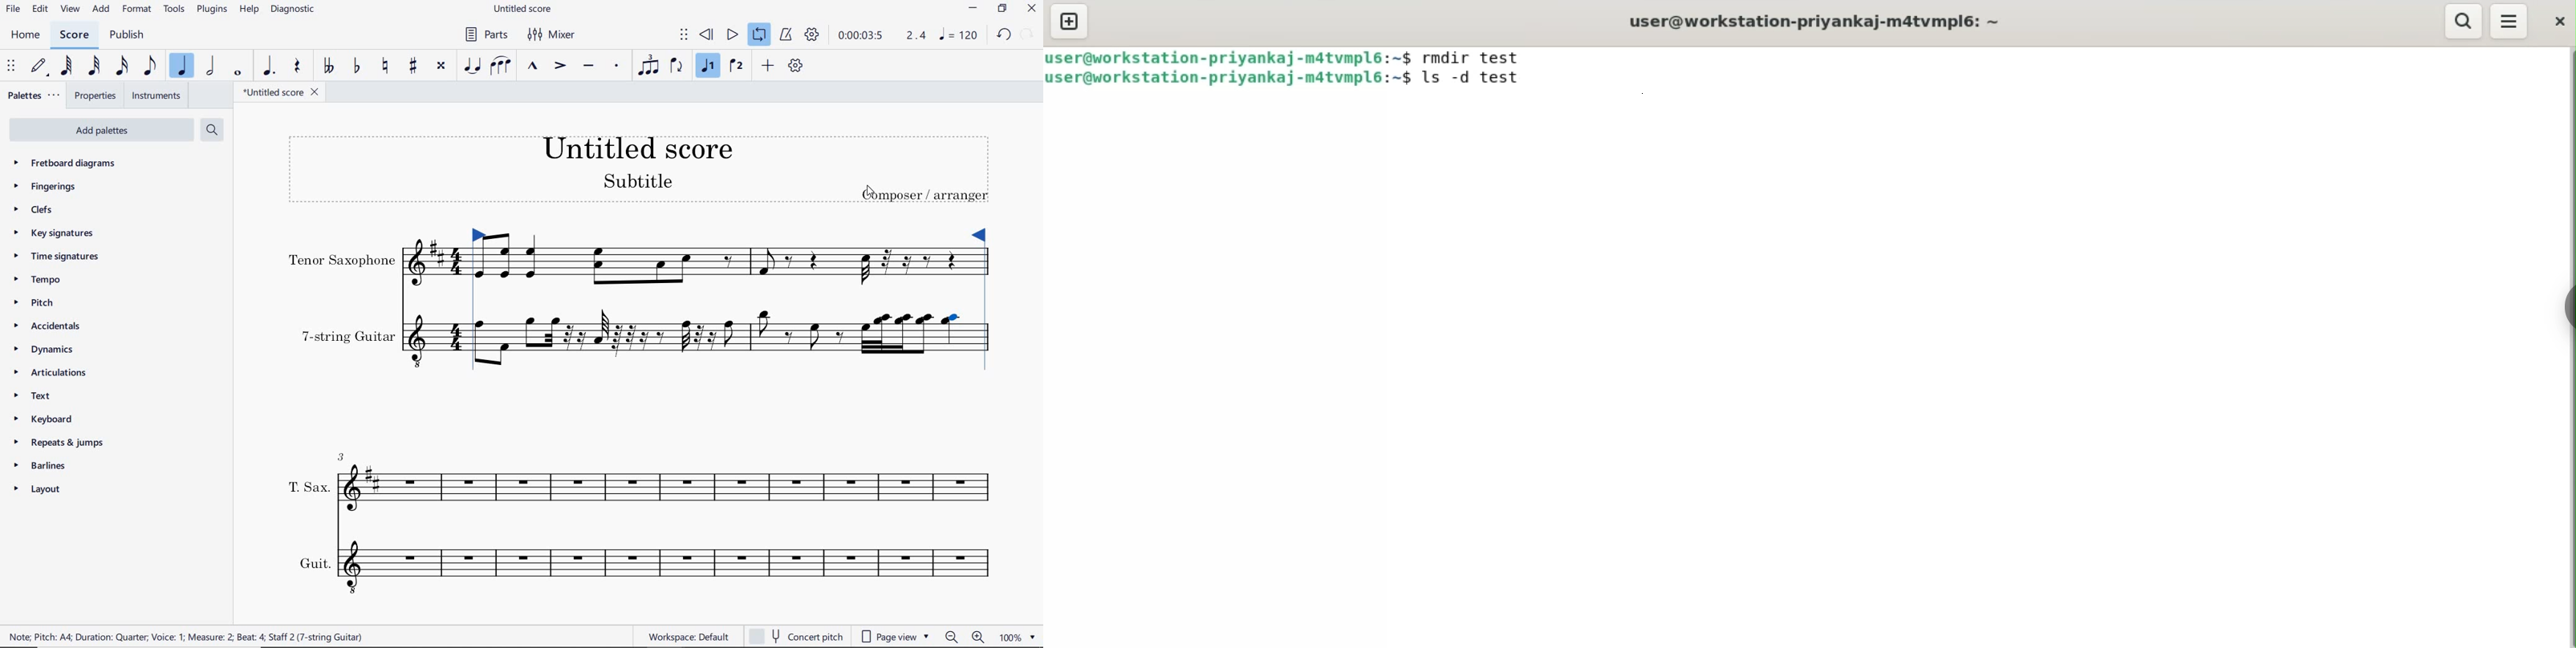  I want to click on ADD, so click(768, 67).